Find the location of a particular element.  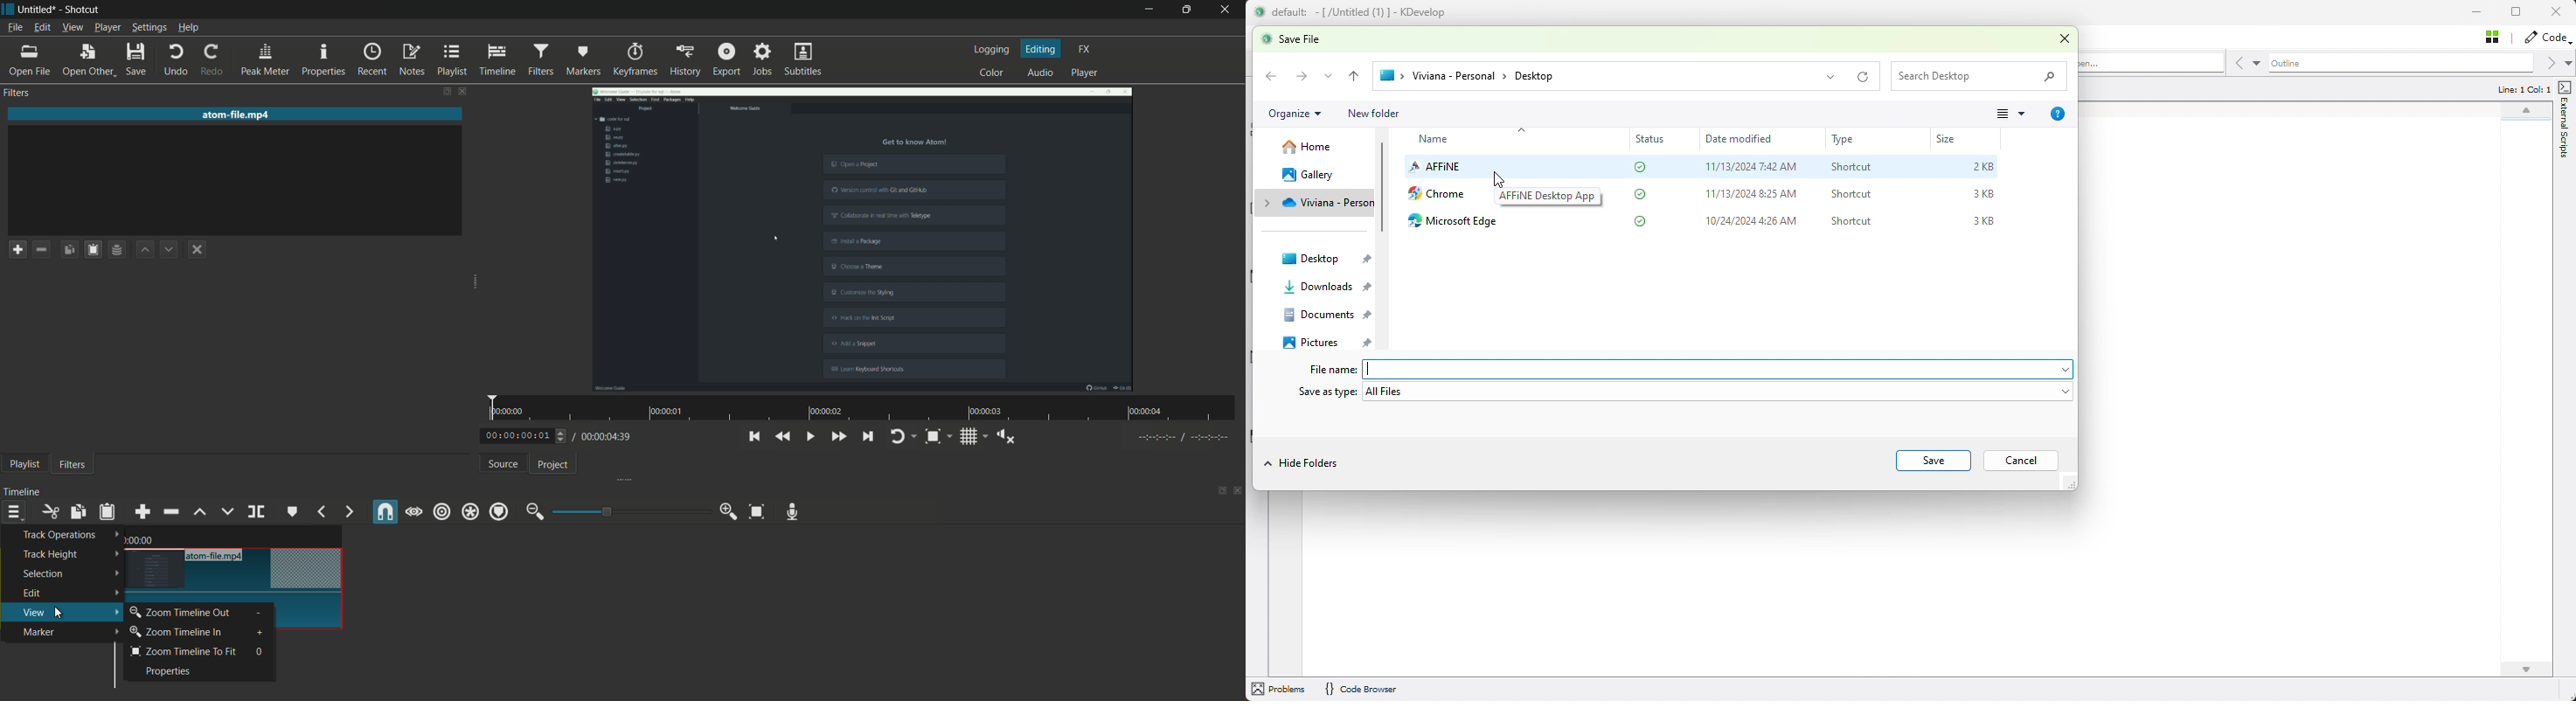

color is located at coordinates (994, 73).